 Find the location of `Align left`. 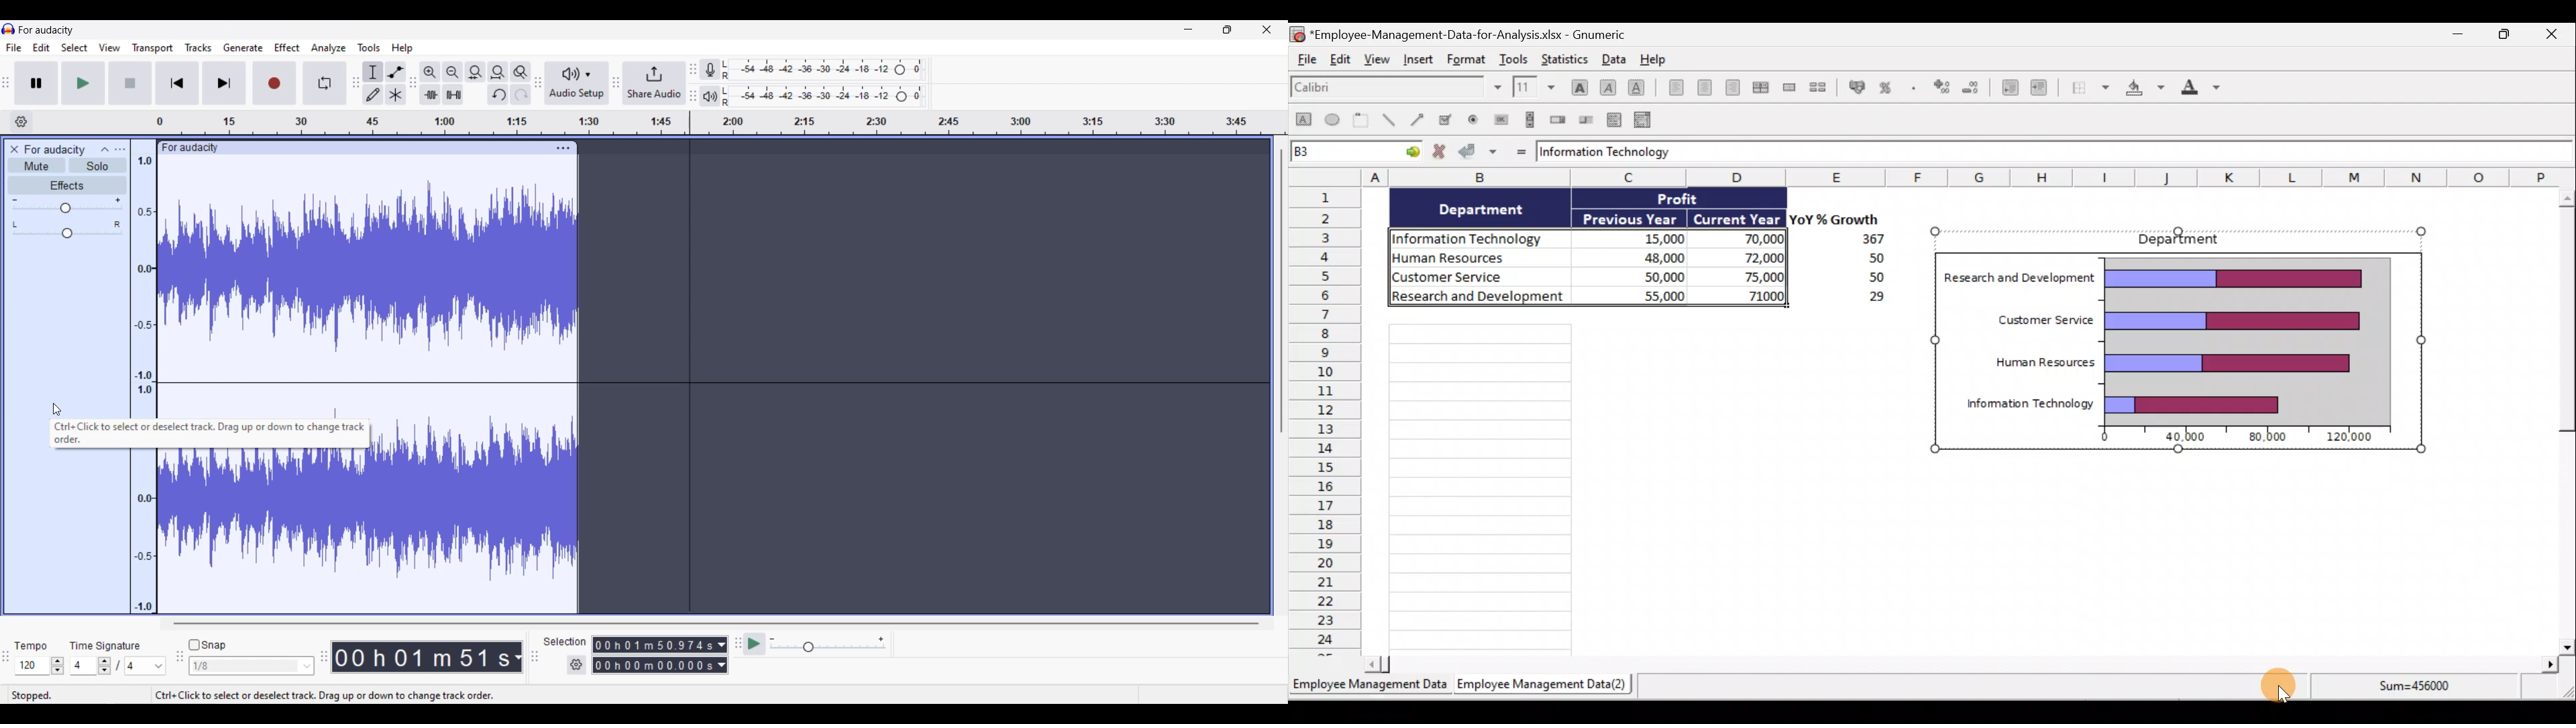

Align left is located at coordinates (1672, 90).